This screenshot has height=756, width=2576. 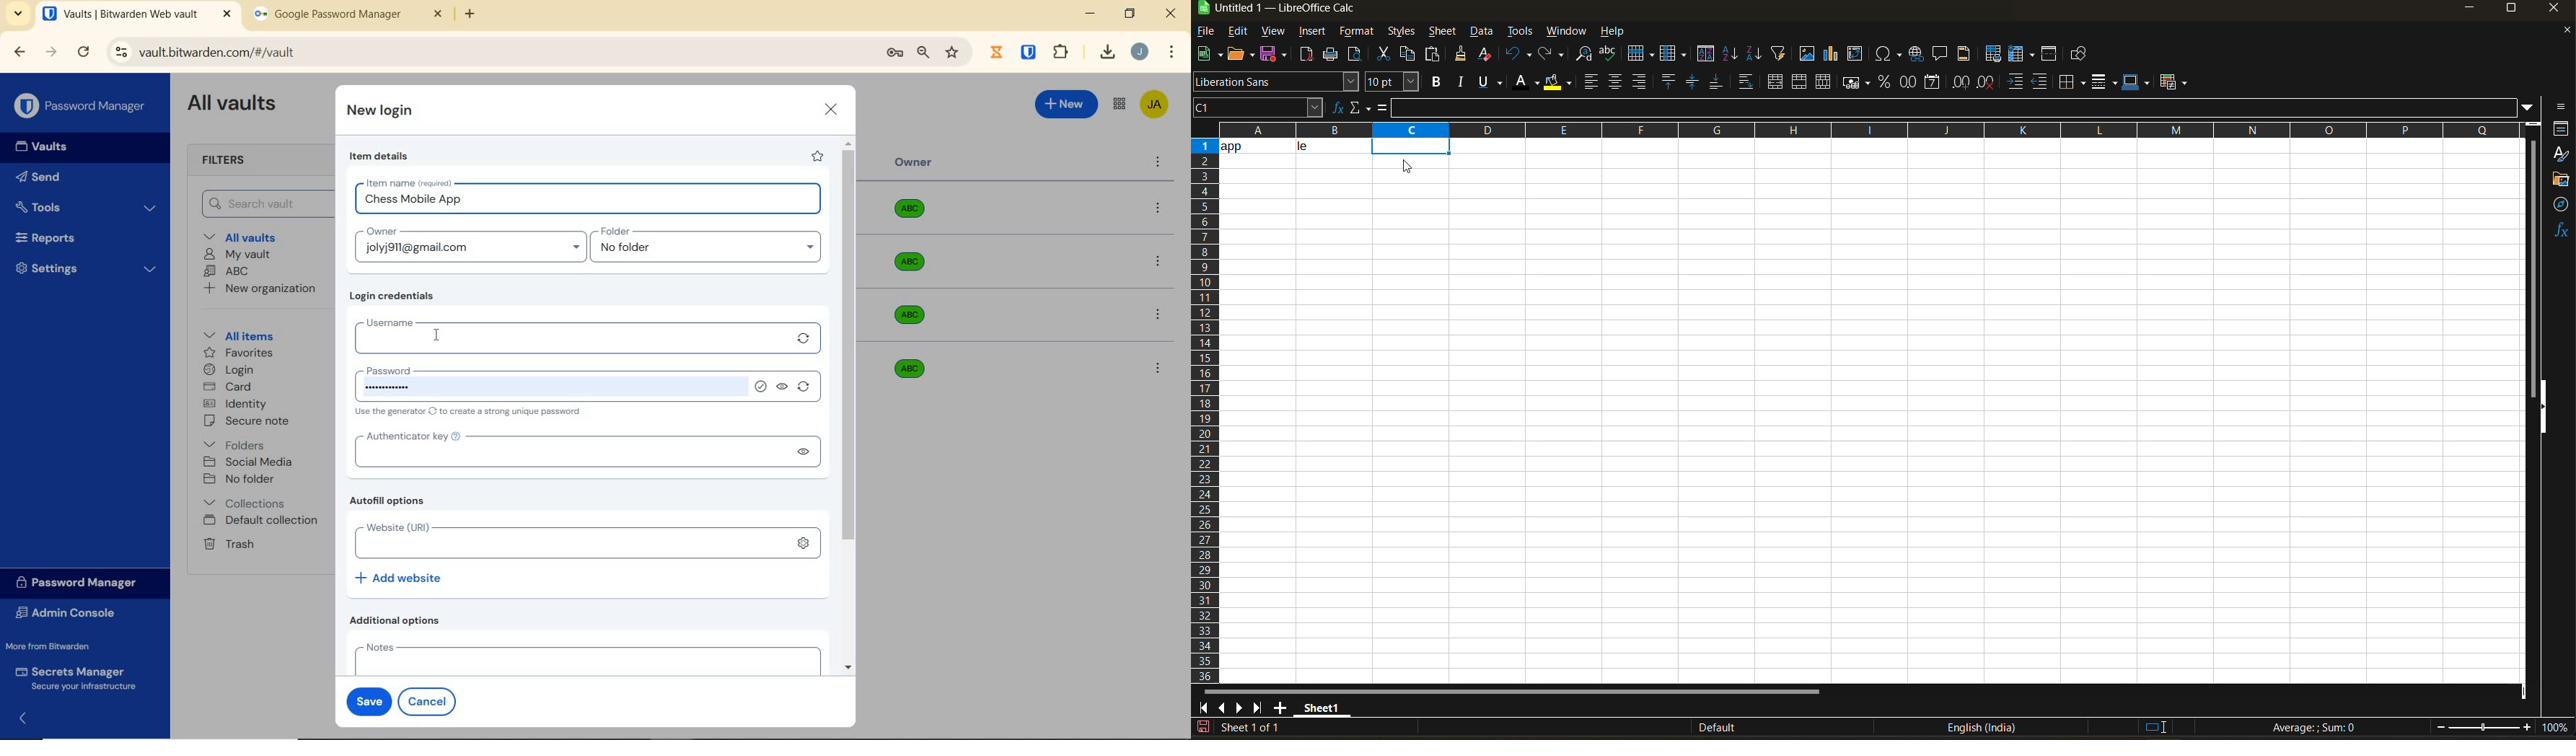 I want to click on save, so click(x=1276, y=53).